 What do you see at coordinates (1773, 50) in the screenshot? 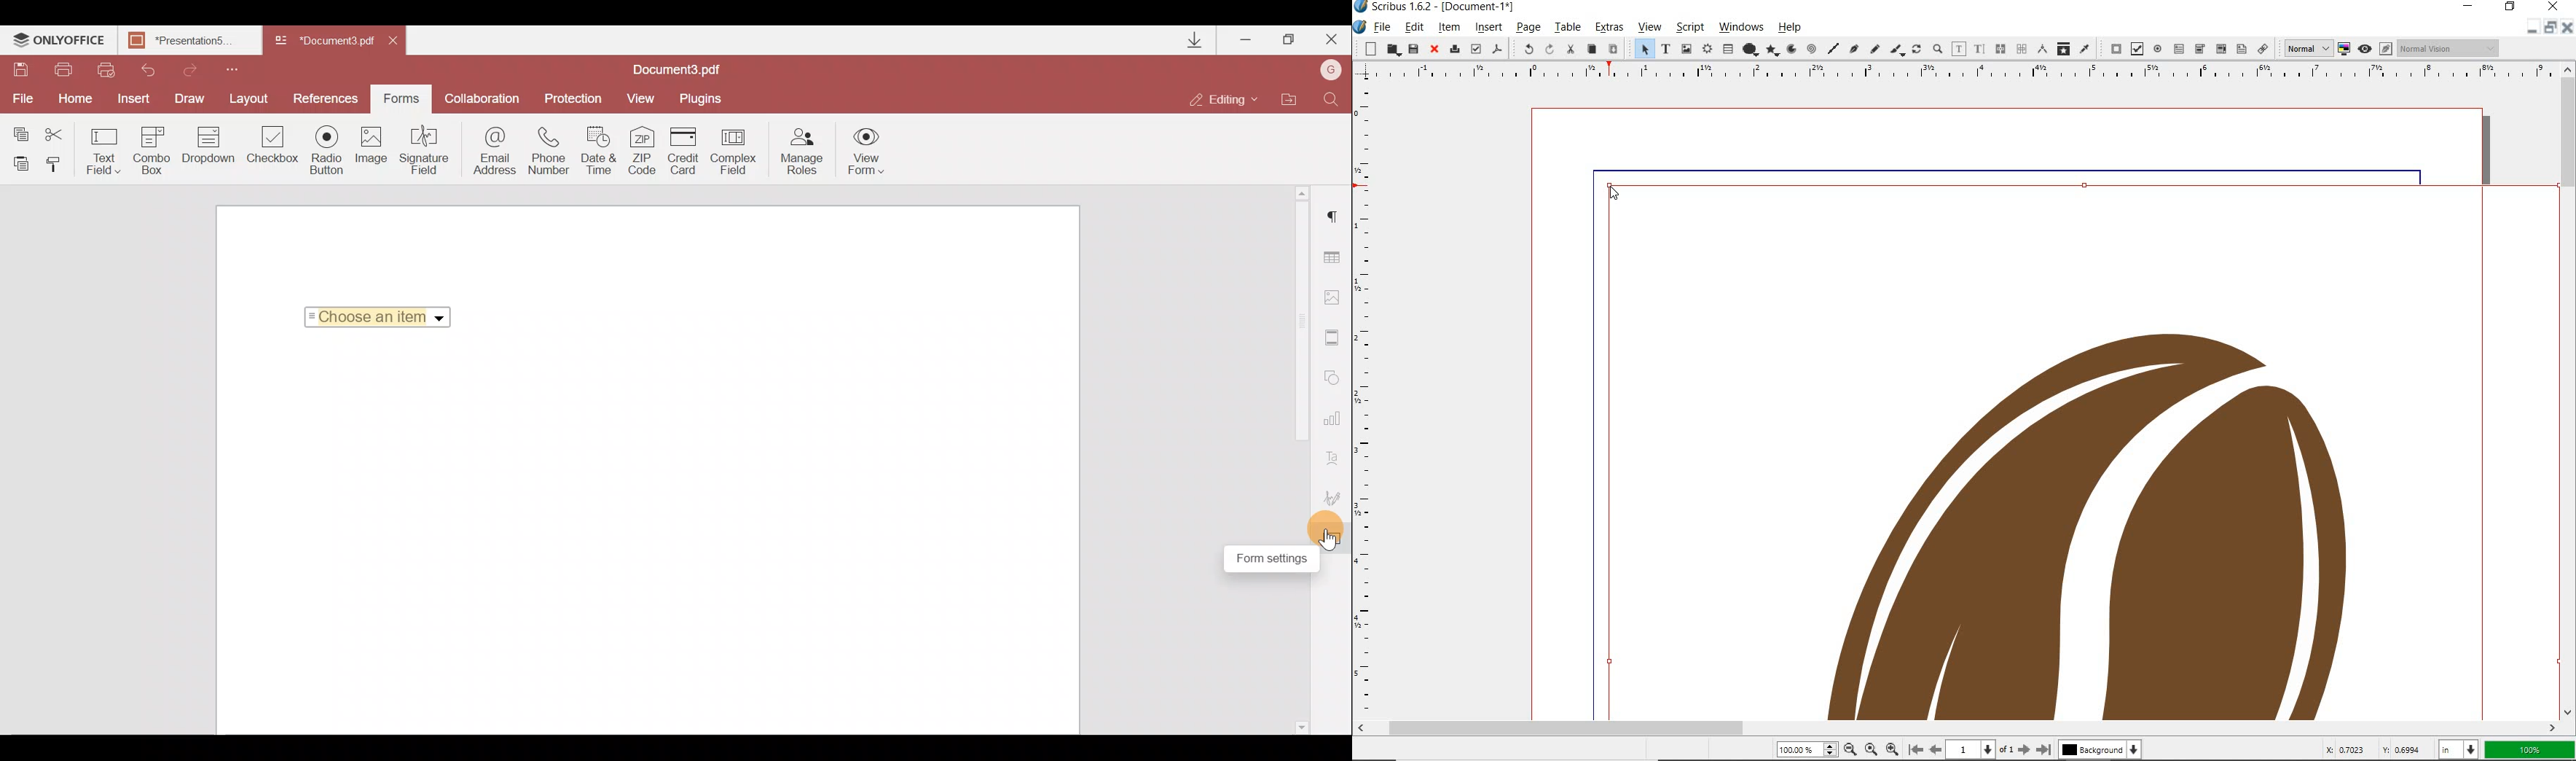
I see `polygon` at bounding box center [1773, 50].